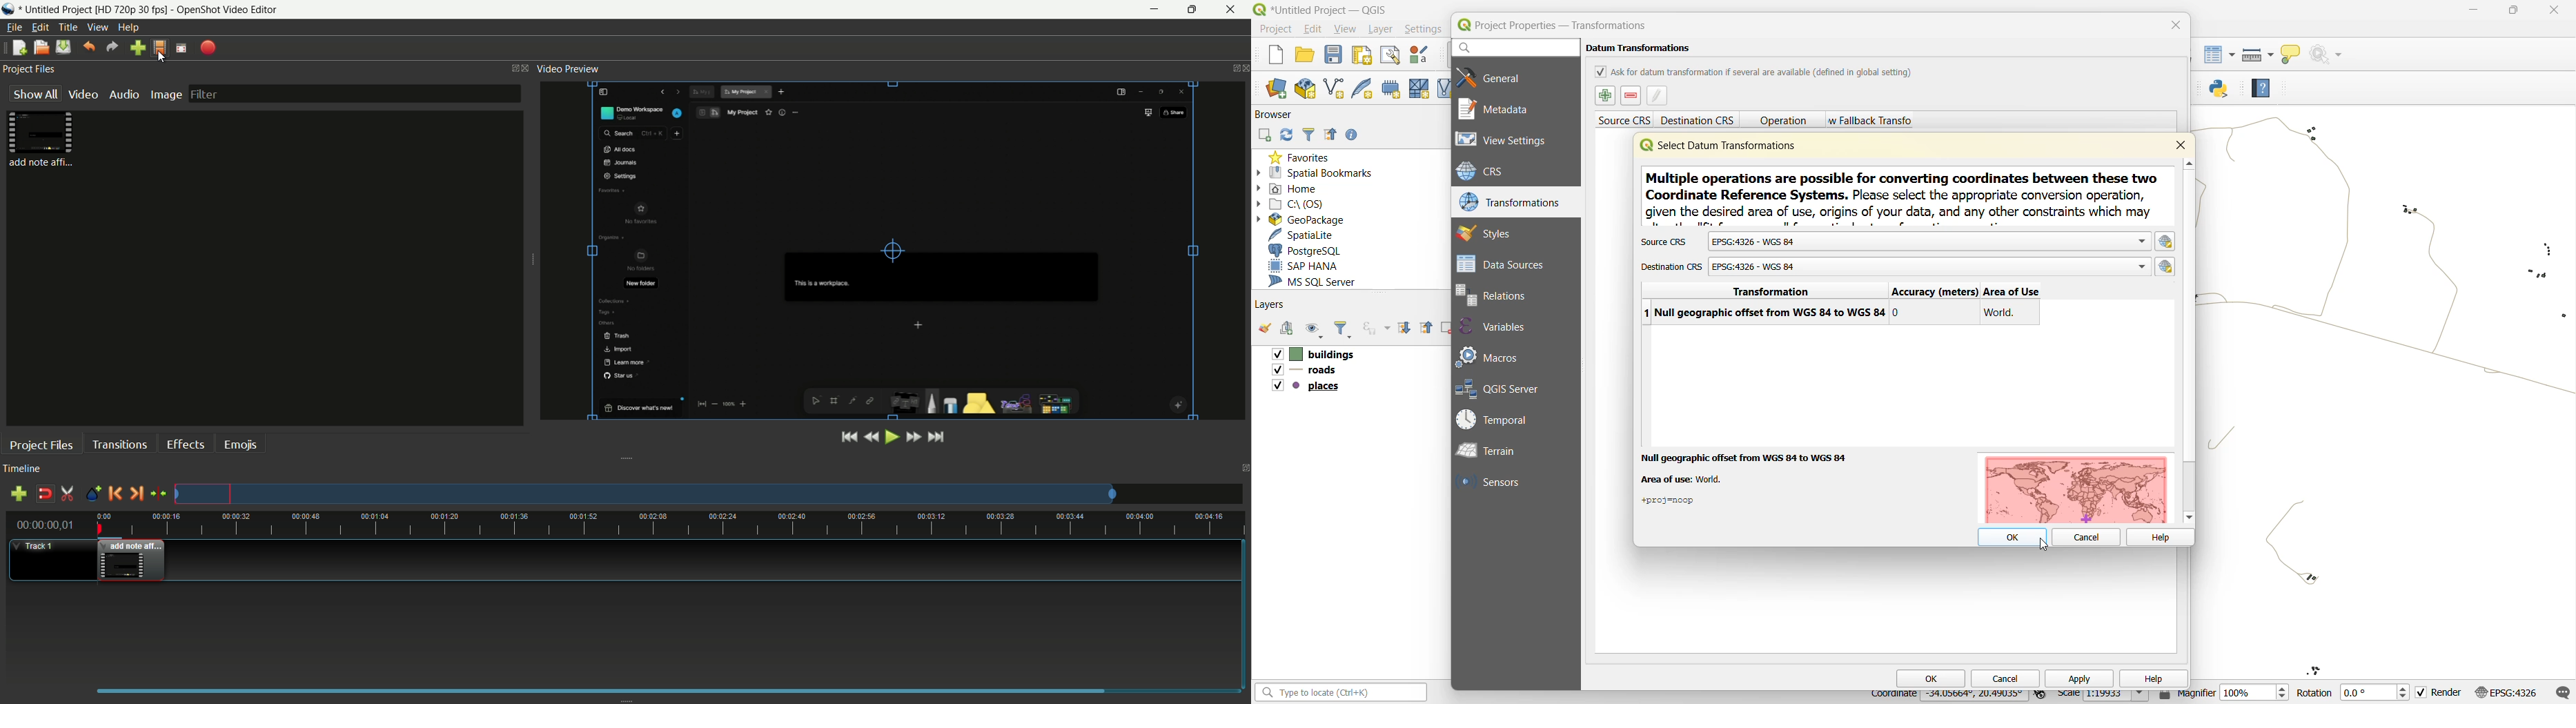 The image size is (2576, 728). Describe the element at coordinates (1379, 30) in the screenshot. I see `layer` at that location.